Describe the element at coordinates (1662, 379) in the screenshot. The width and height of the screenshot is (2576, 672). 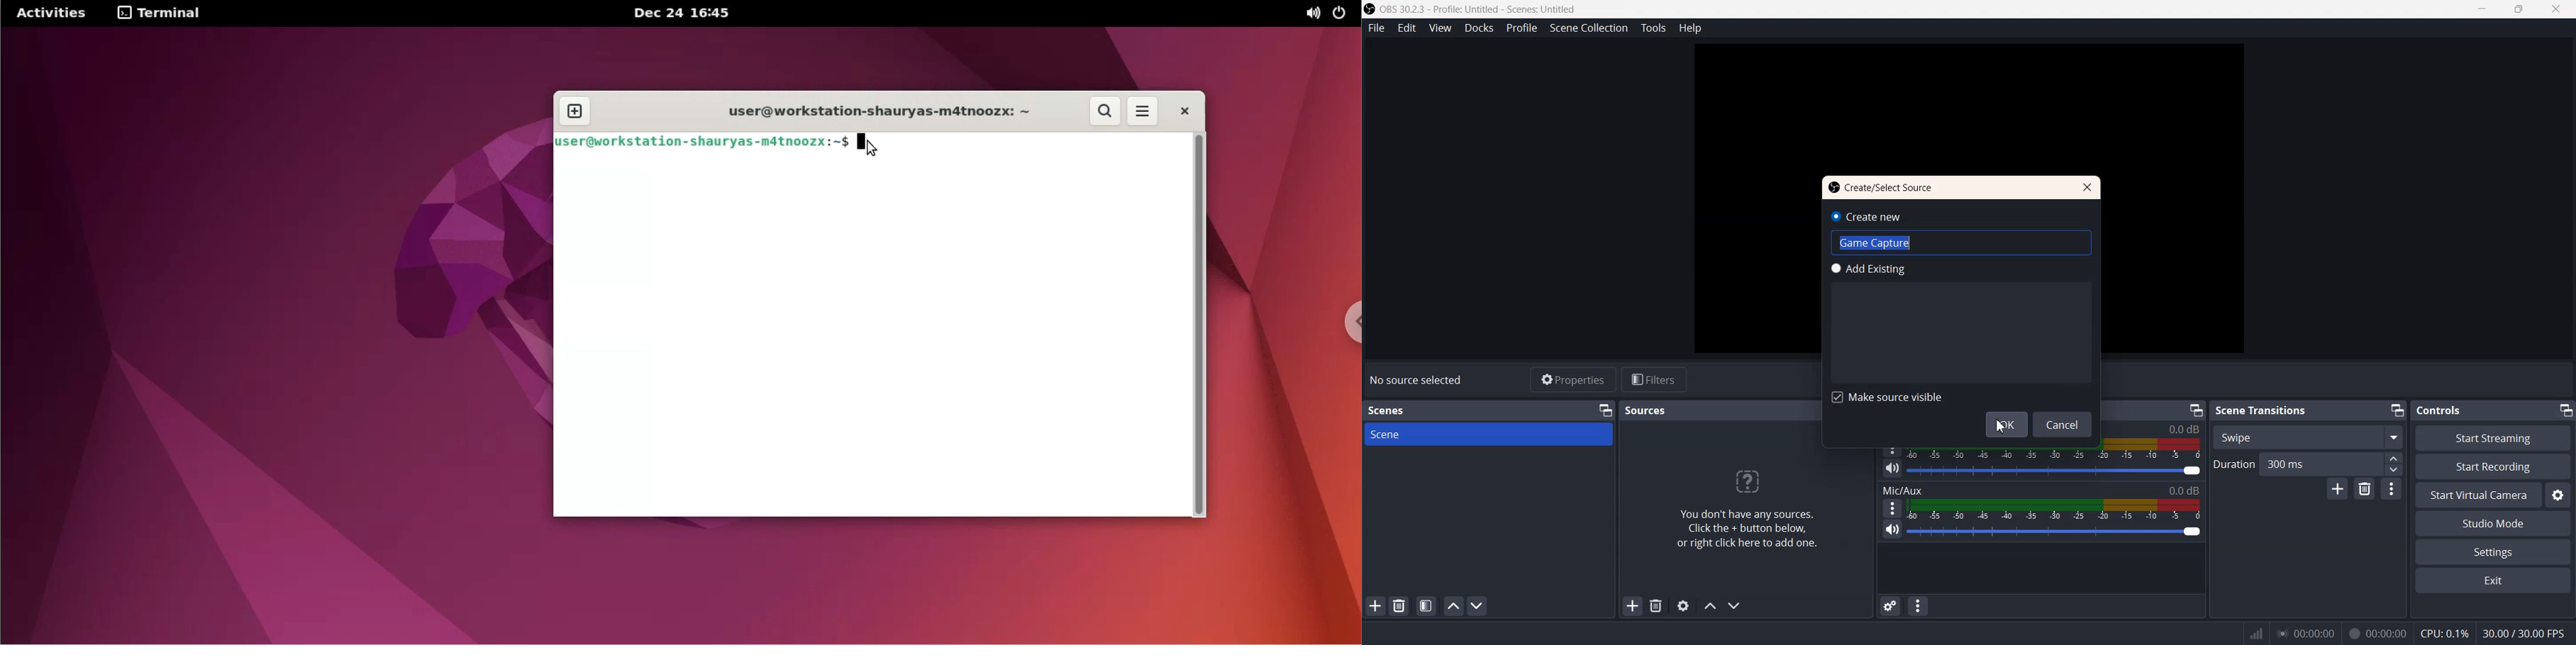
I see `Filters` at that location.